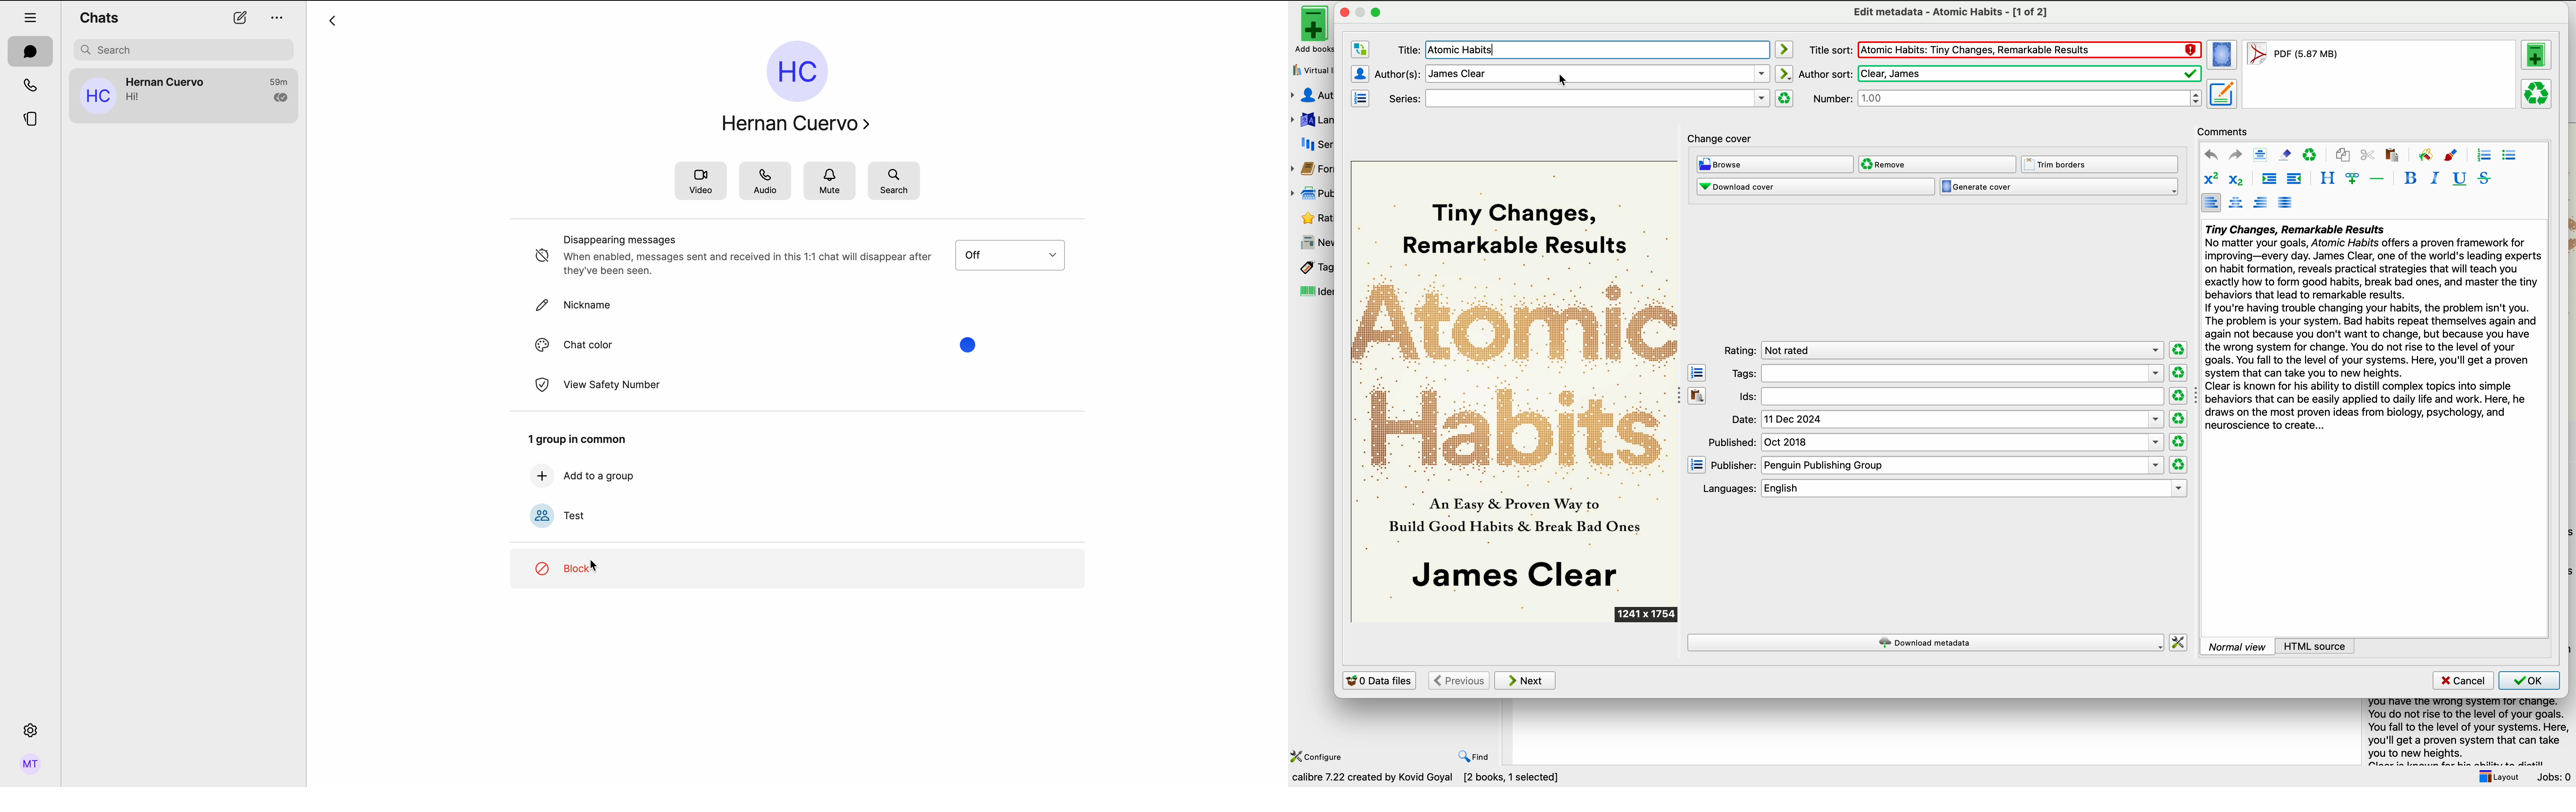  What do you see at coordinates (2464, 730) in the screenshot?
I see `summary book` at bounding box center [2464, 730].